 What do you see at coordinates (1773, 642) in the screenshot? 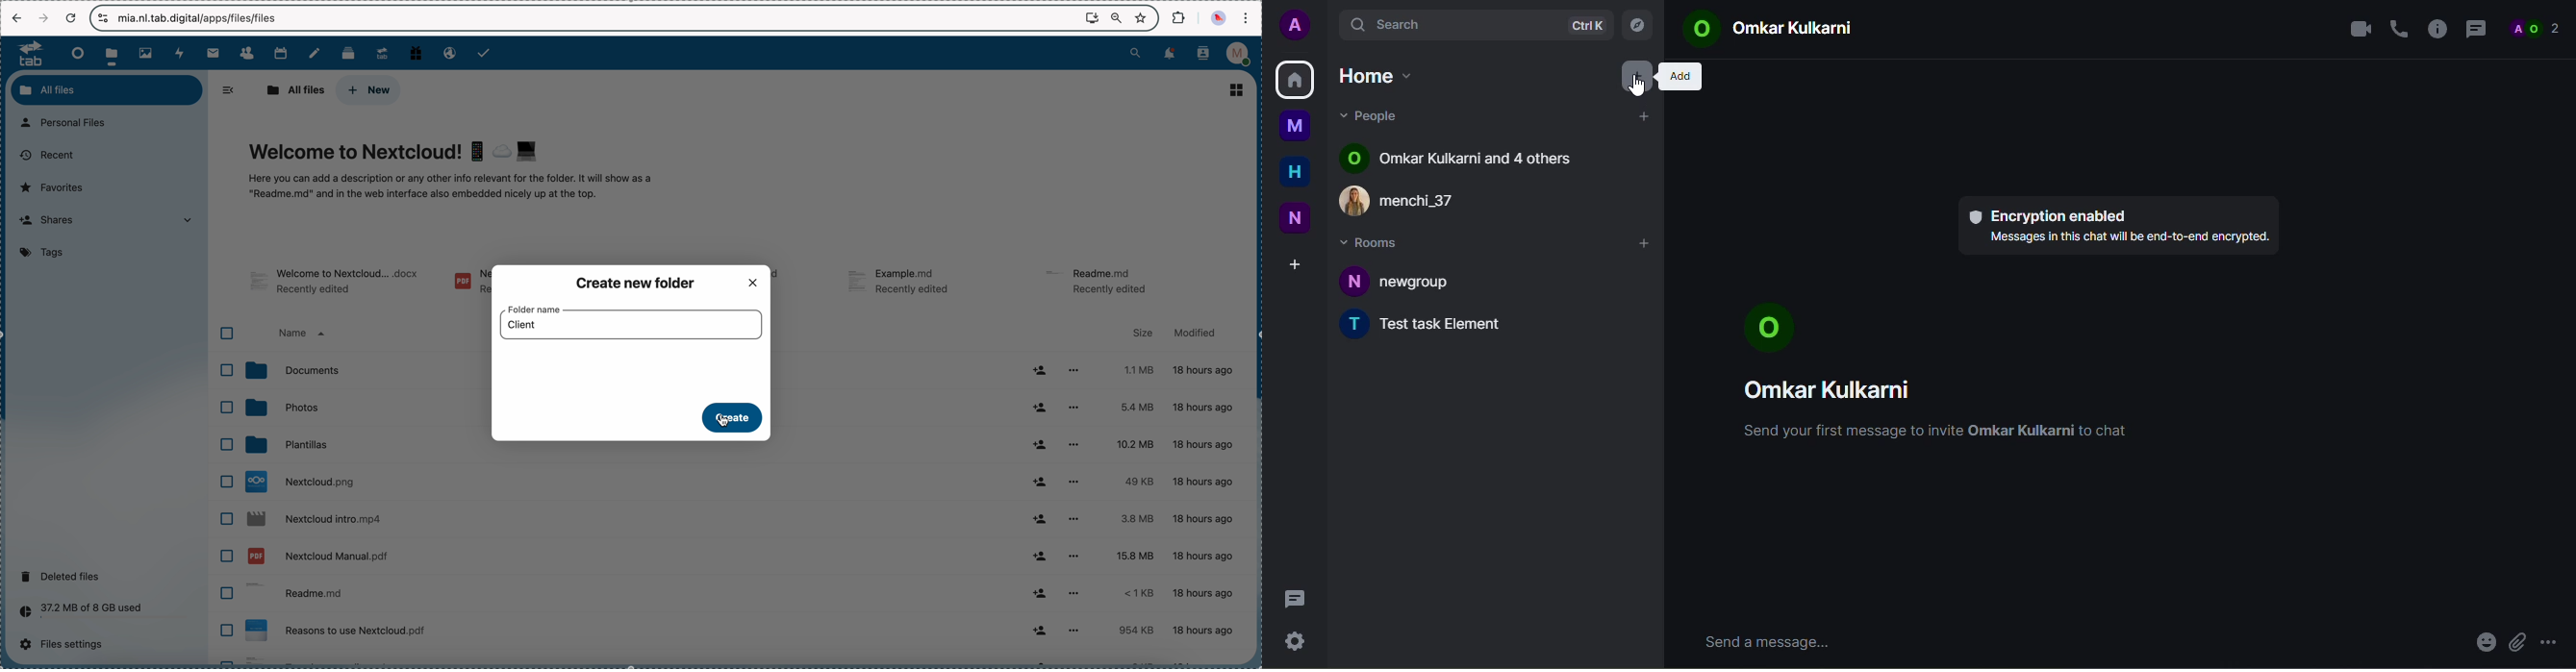
I see `send message` at bounding box center [1773, 642].